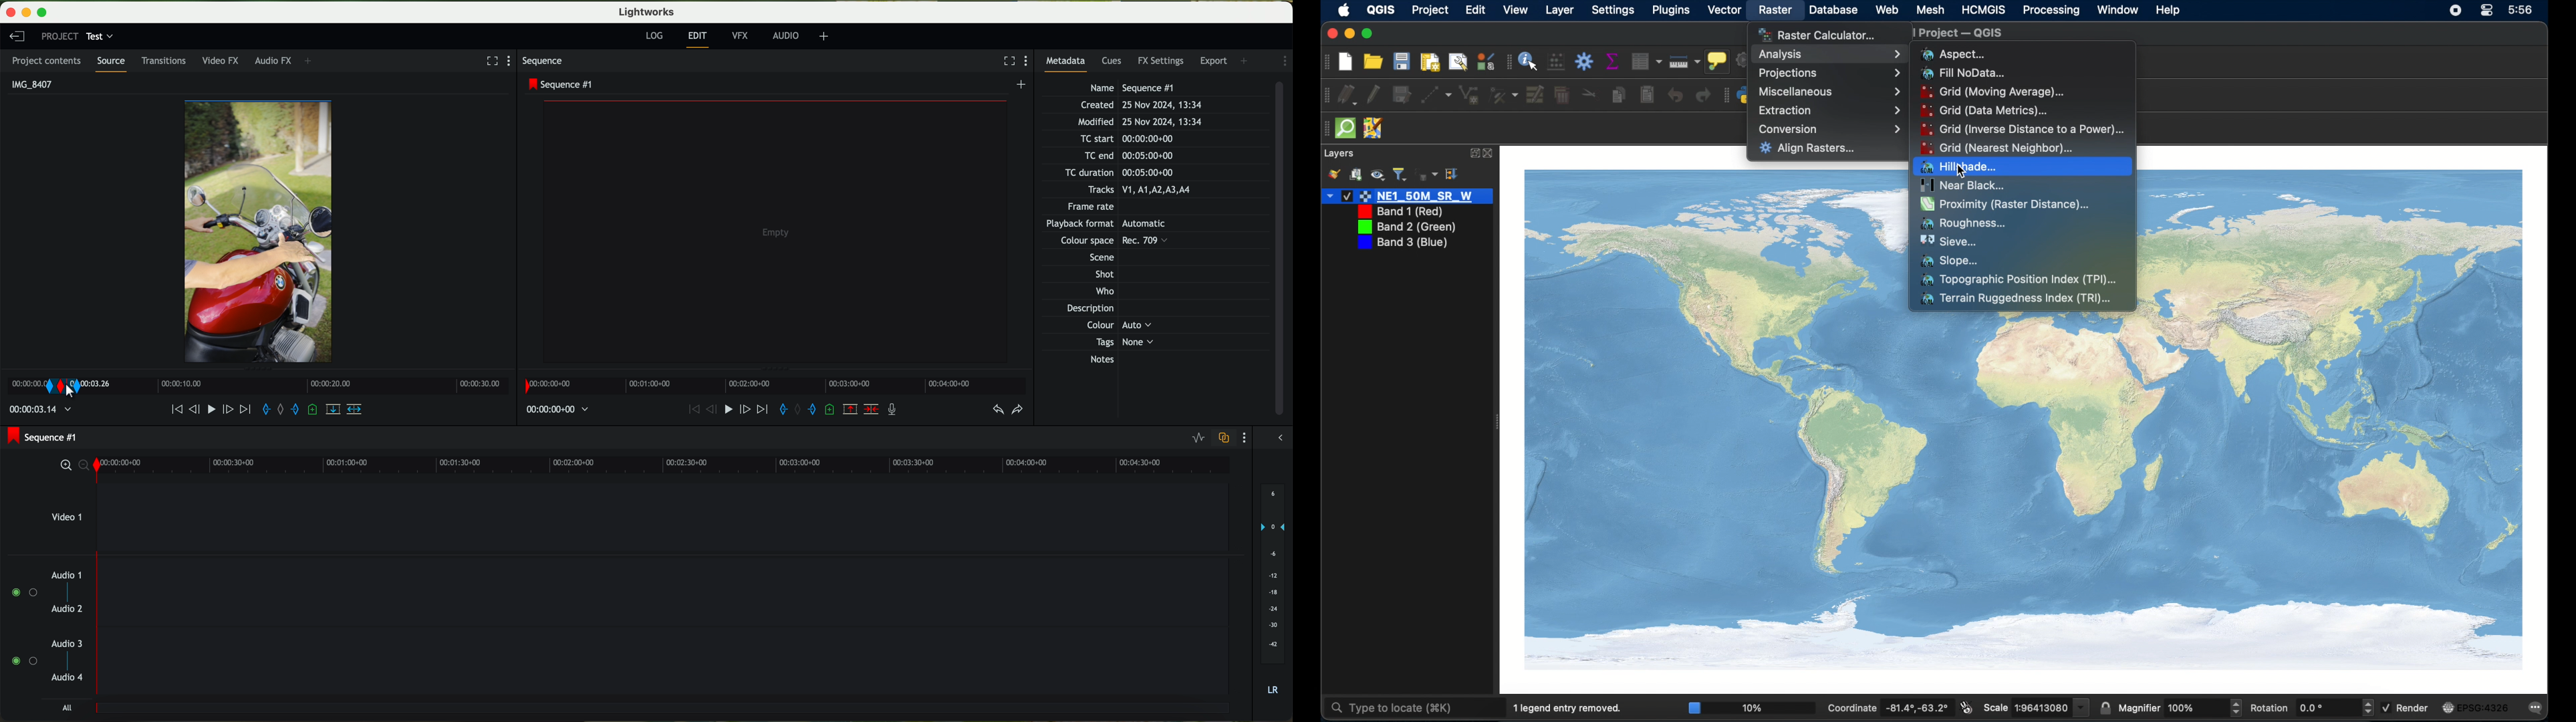 Image resolution: width=2576 pixels, height=728 pixels. What do you see at coordinates (1430, 62) in the screenshot?
I see `open print layout` at bounding box center [1430, 62].